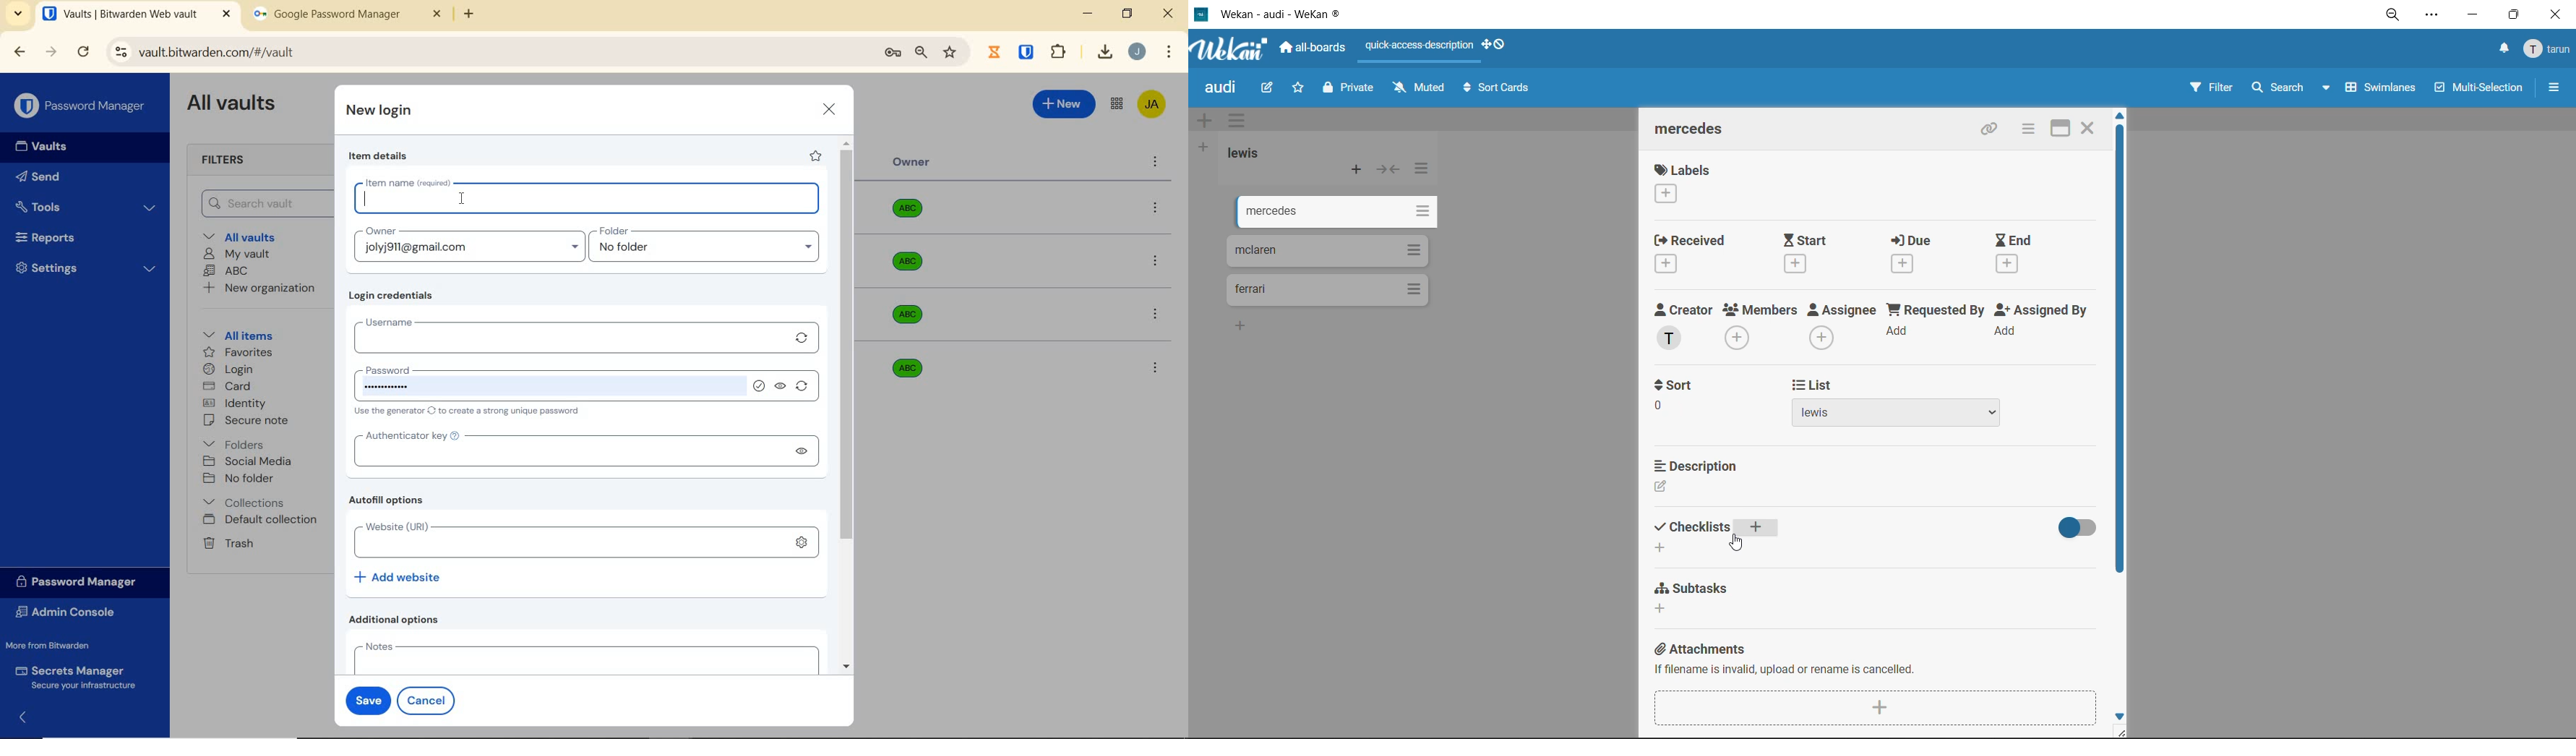 Image resolution: width=2576 pixels, height=756 pixels. Describe the element at coordinates (86, 266) in the screenshot. I see `Settings` at that location.